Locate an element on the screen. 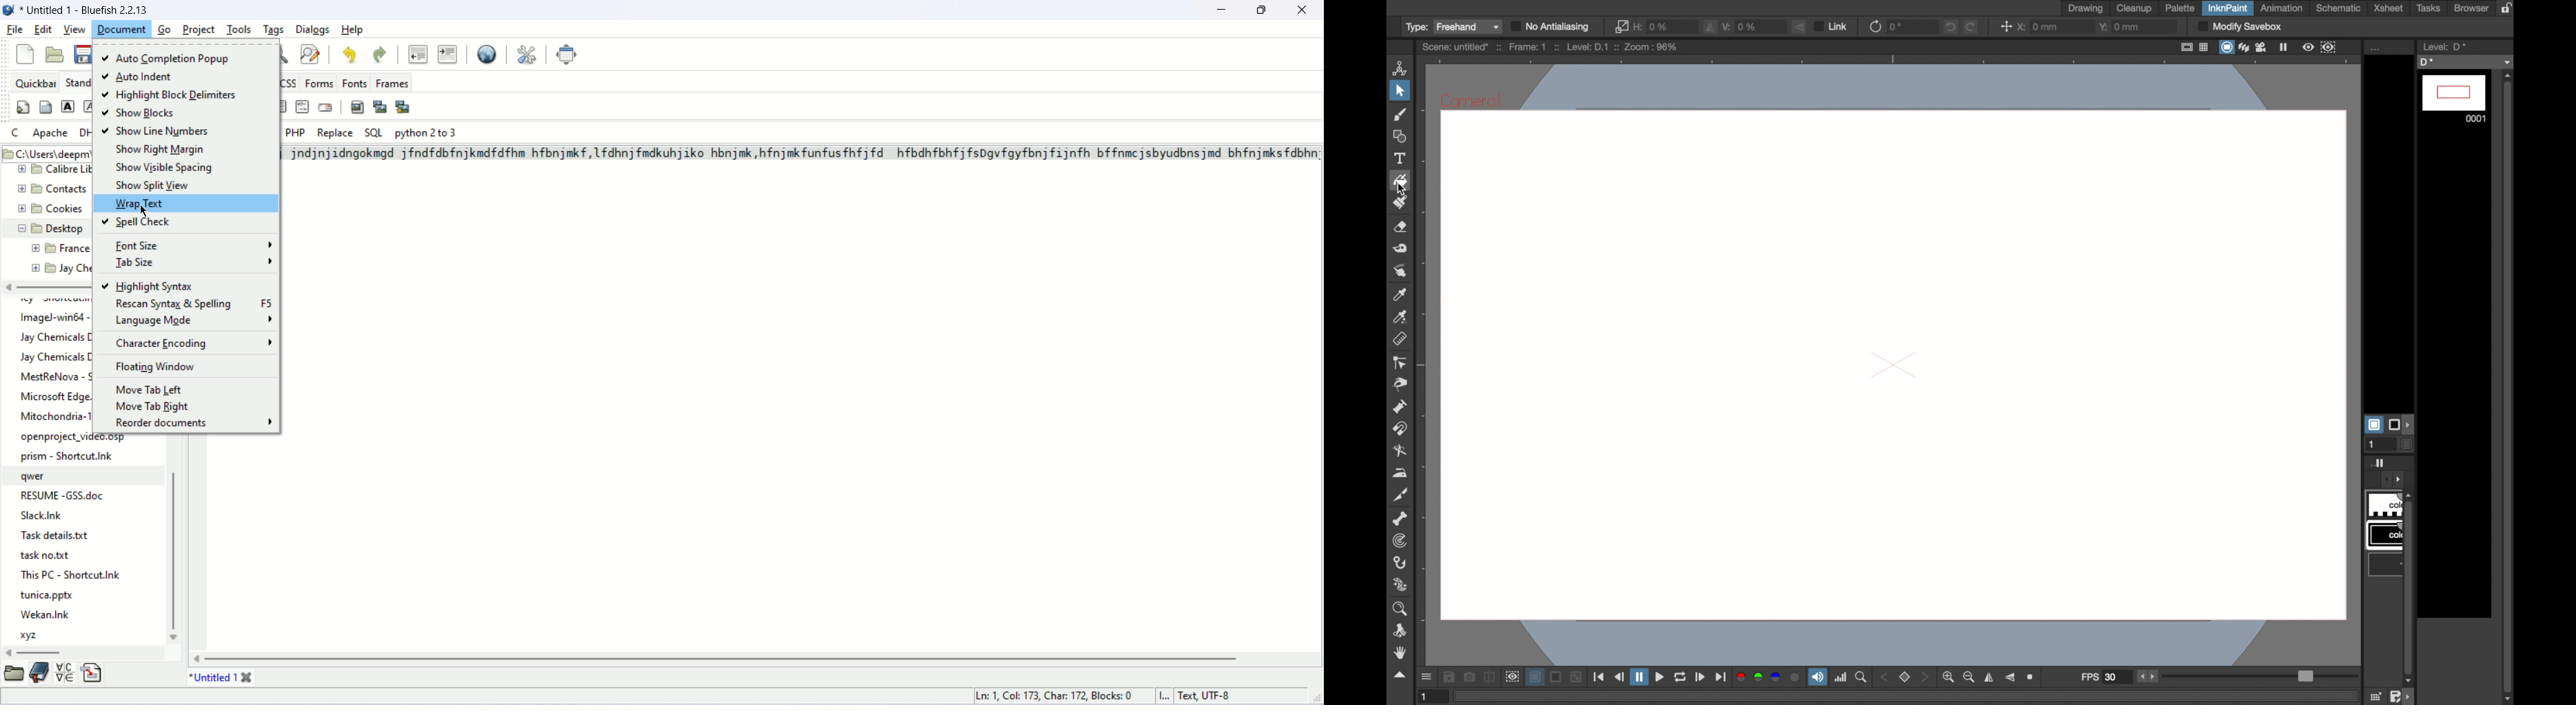  0 is located at coordinates (1897, 27).